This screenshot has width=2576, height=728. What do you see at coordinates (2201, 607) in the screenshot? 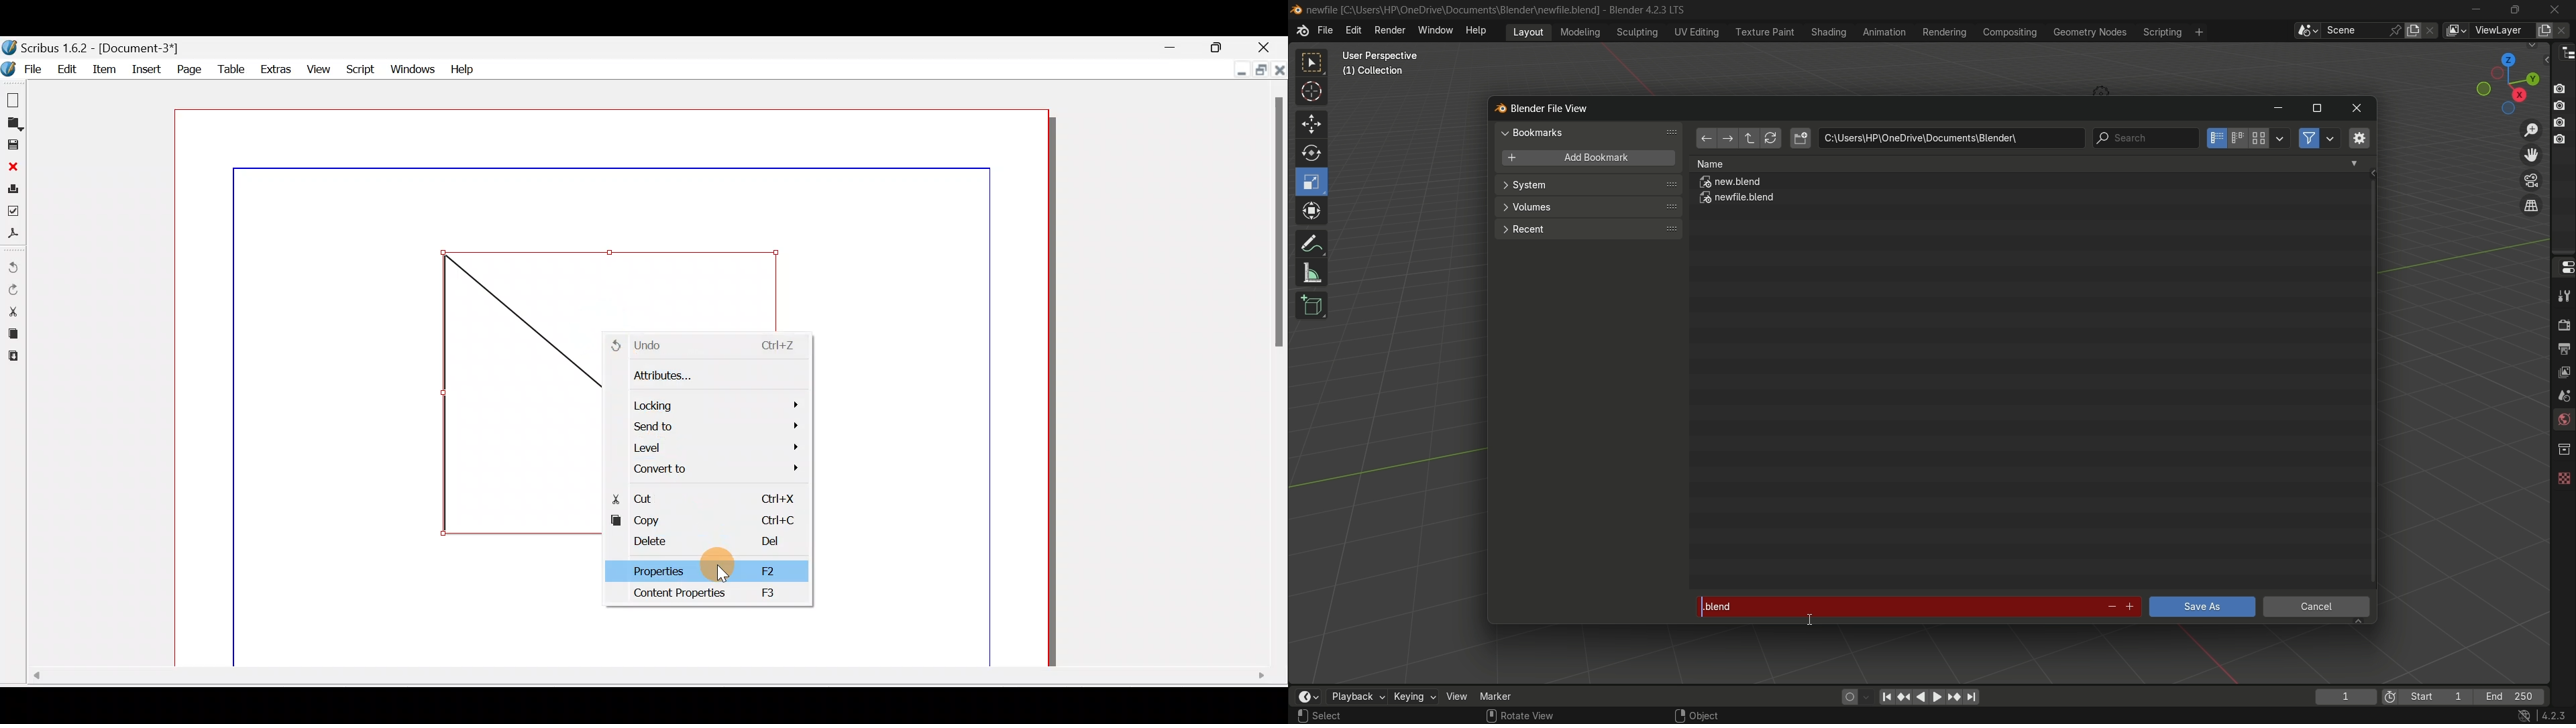
I see `save as` at bounding box center [2201, 607].